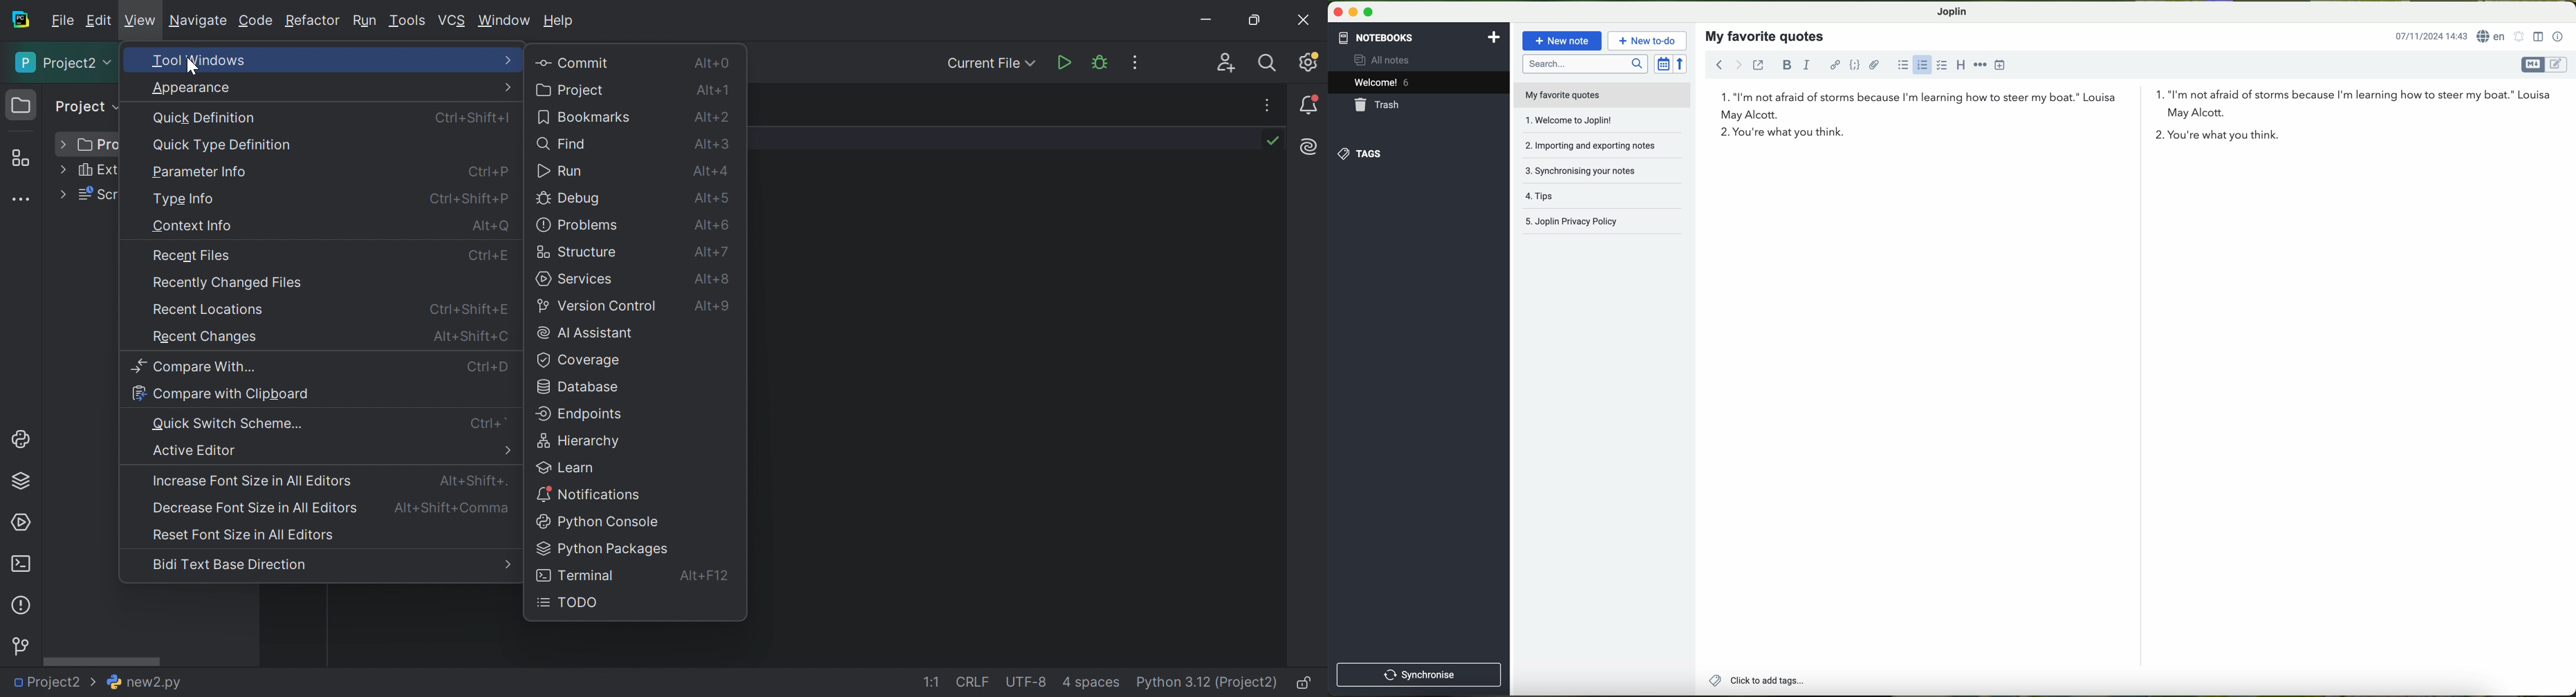 Image resolution: width=2576 pixels, height=700 pixels. Describe the element at coordinates (575, 62) in the screenshot. I see `Commit` at that location.